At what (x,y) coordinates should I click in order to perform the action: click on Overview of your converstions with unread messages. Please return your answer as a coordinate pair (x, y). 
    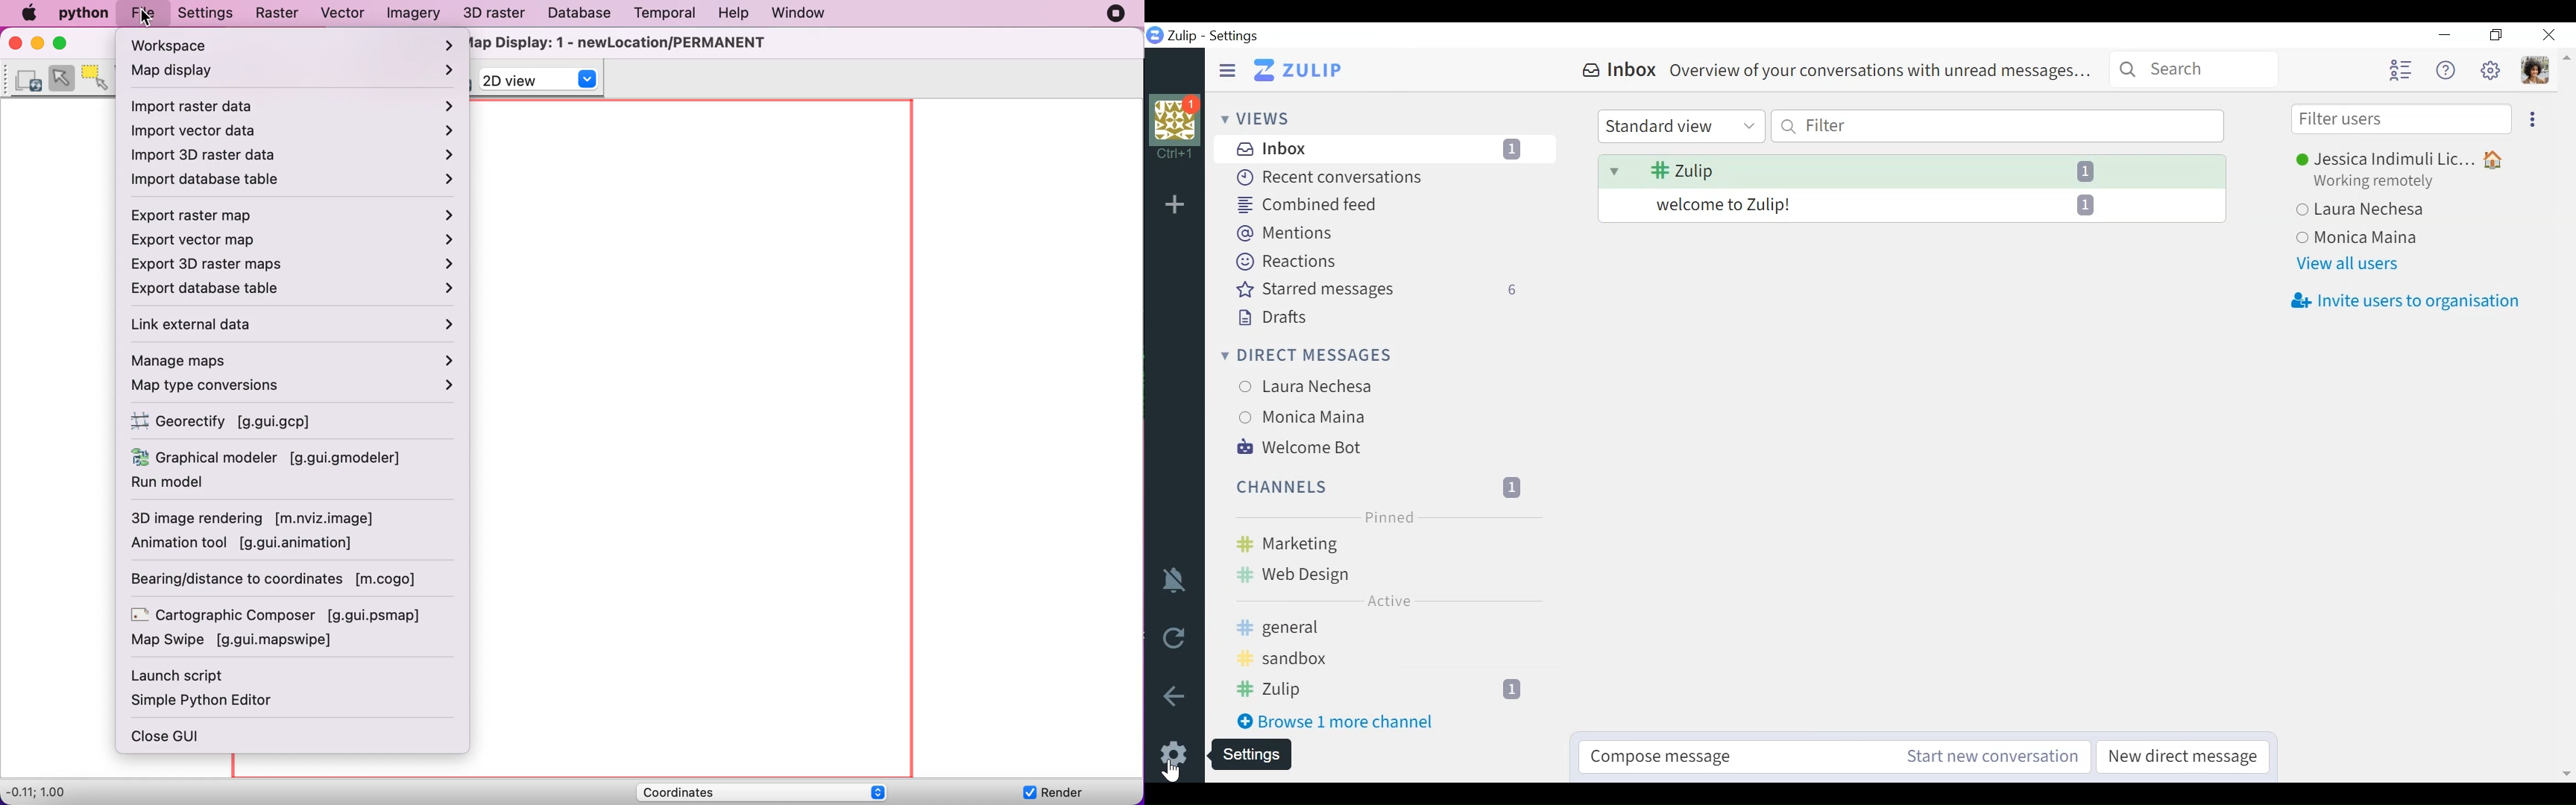
    Looking at the image, I should click on (1912, 207).